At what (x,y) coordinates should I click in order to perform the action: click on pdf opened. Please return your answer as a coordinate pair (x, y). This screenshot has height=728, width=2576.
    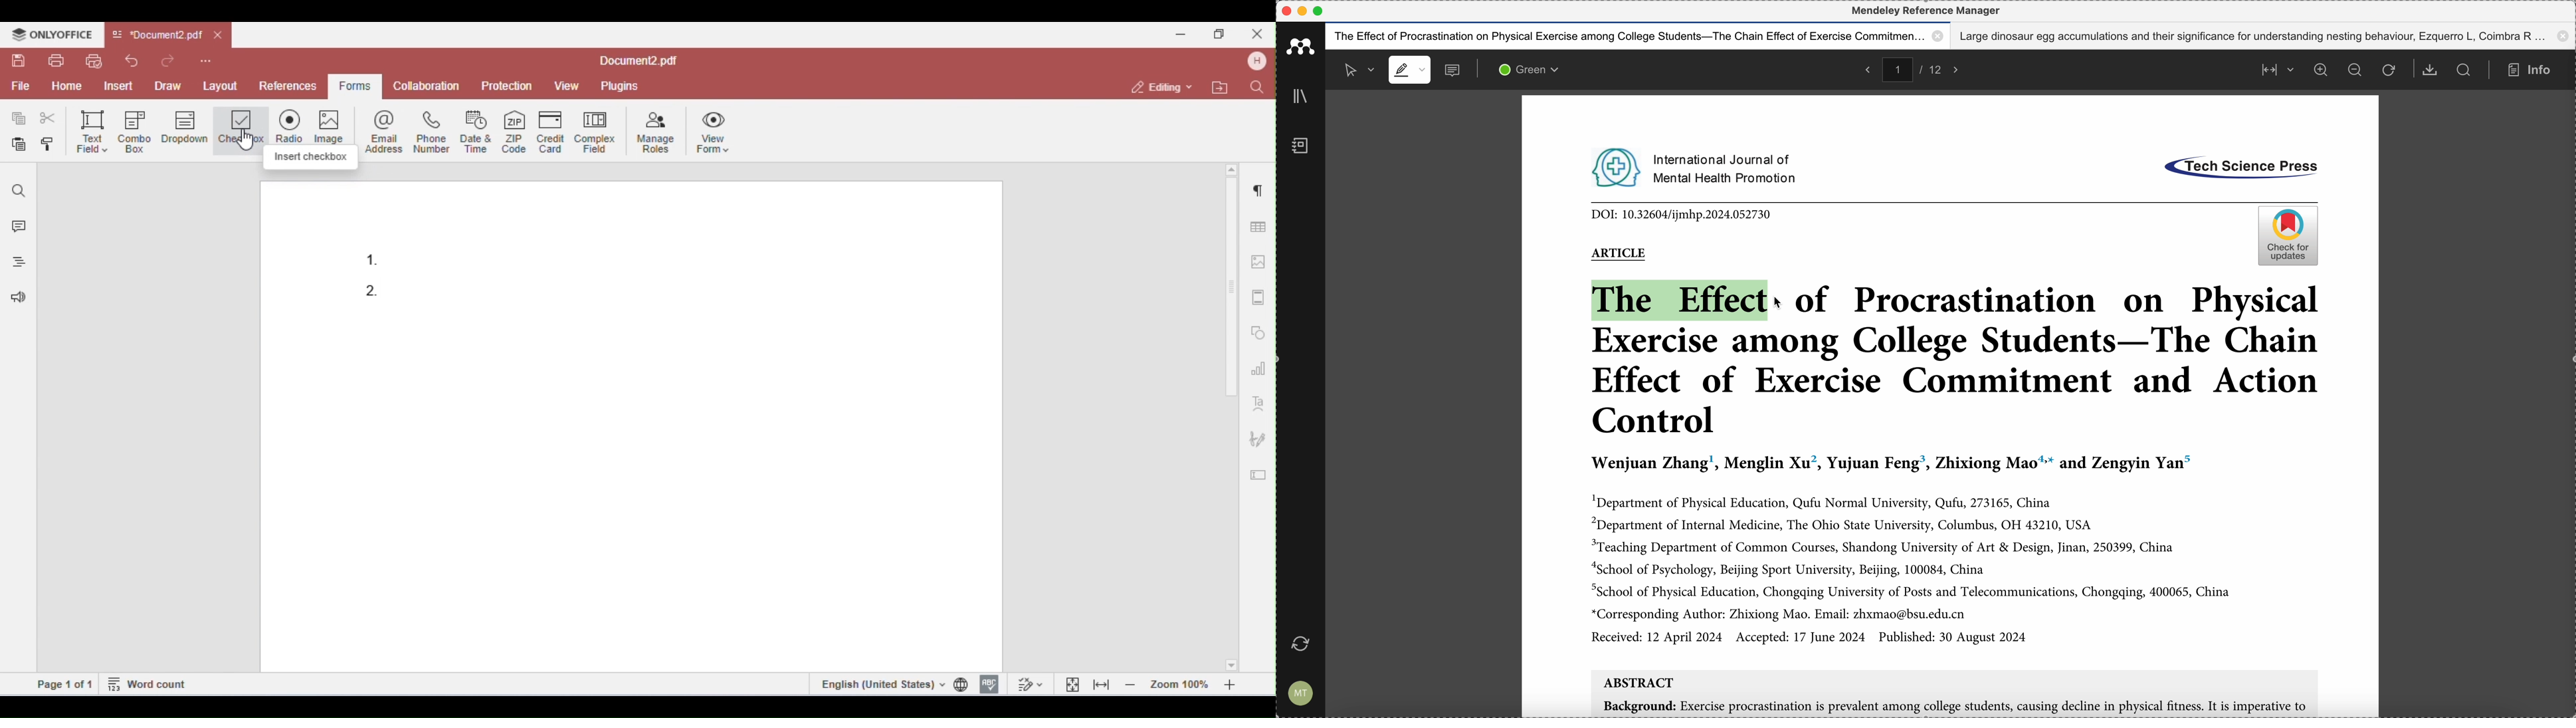
    Looking at the image, I should click on (1655, 187).